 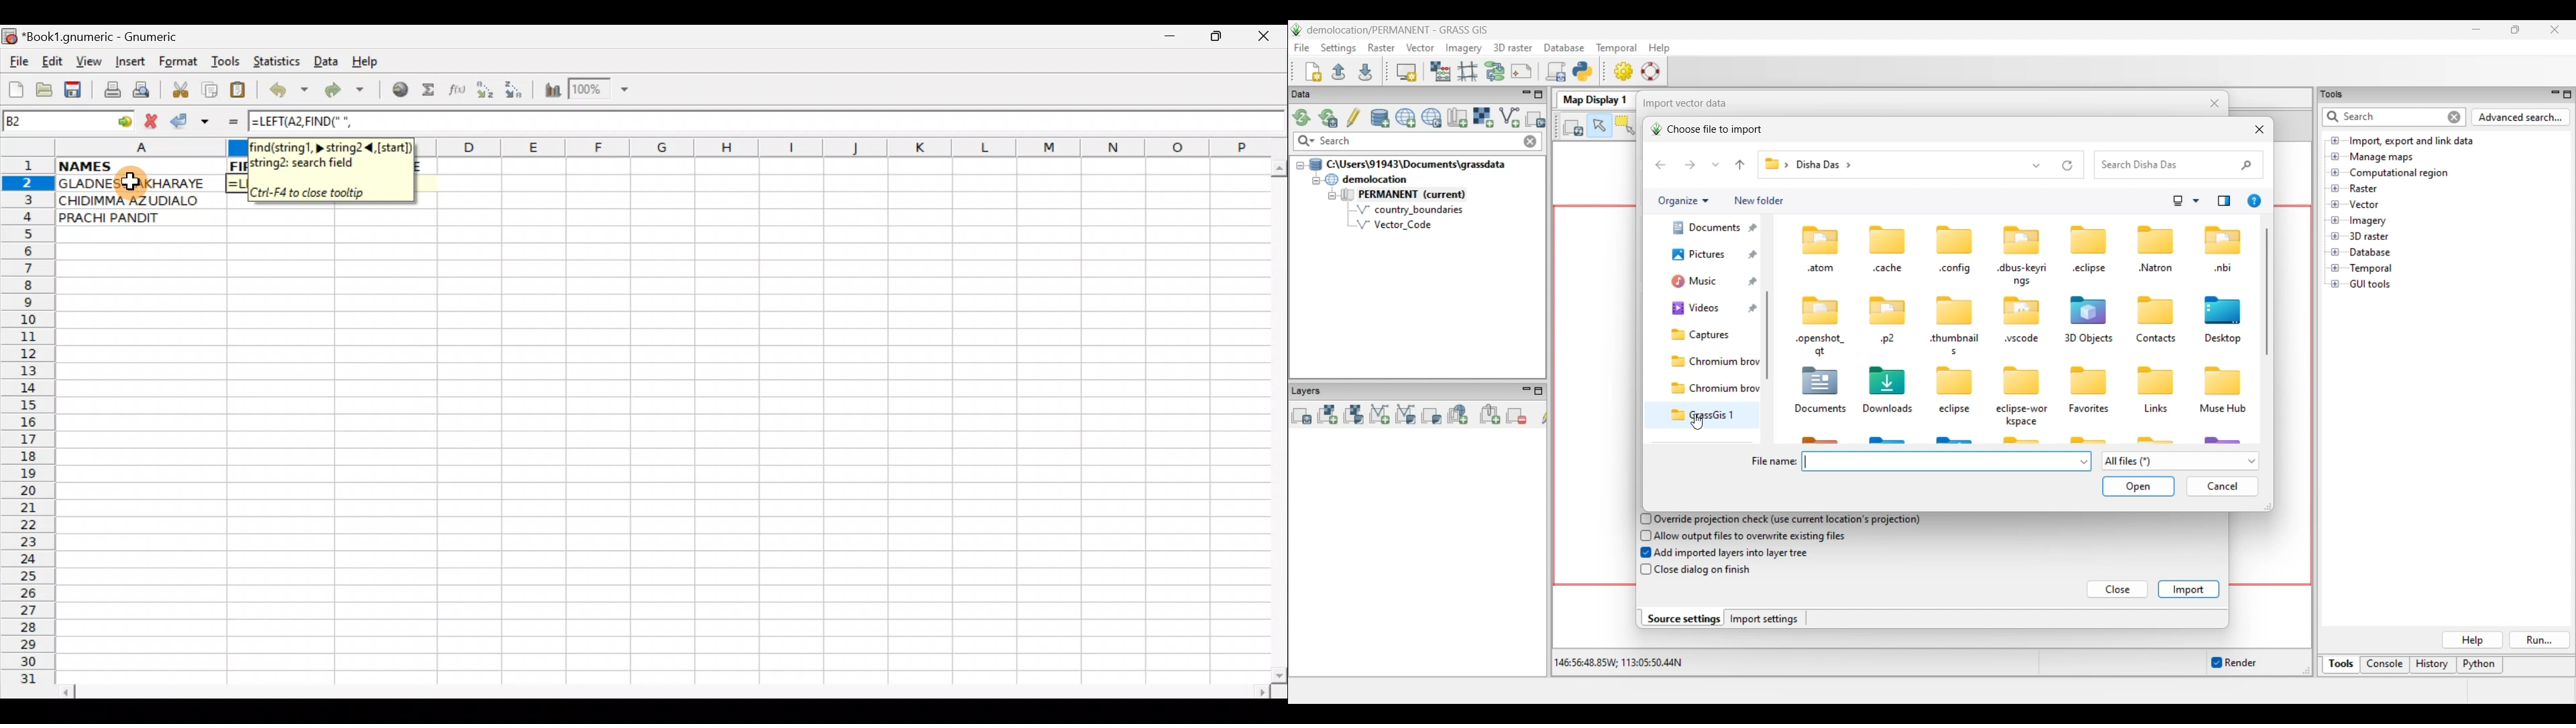 I want to click on Copy selection, so click(x=211, y=89).